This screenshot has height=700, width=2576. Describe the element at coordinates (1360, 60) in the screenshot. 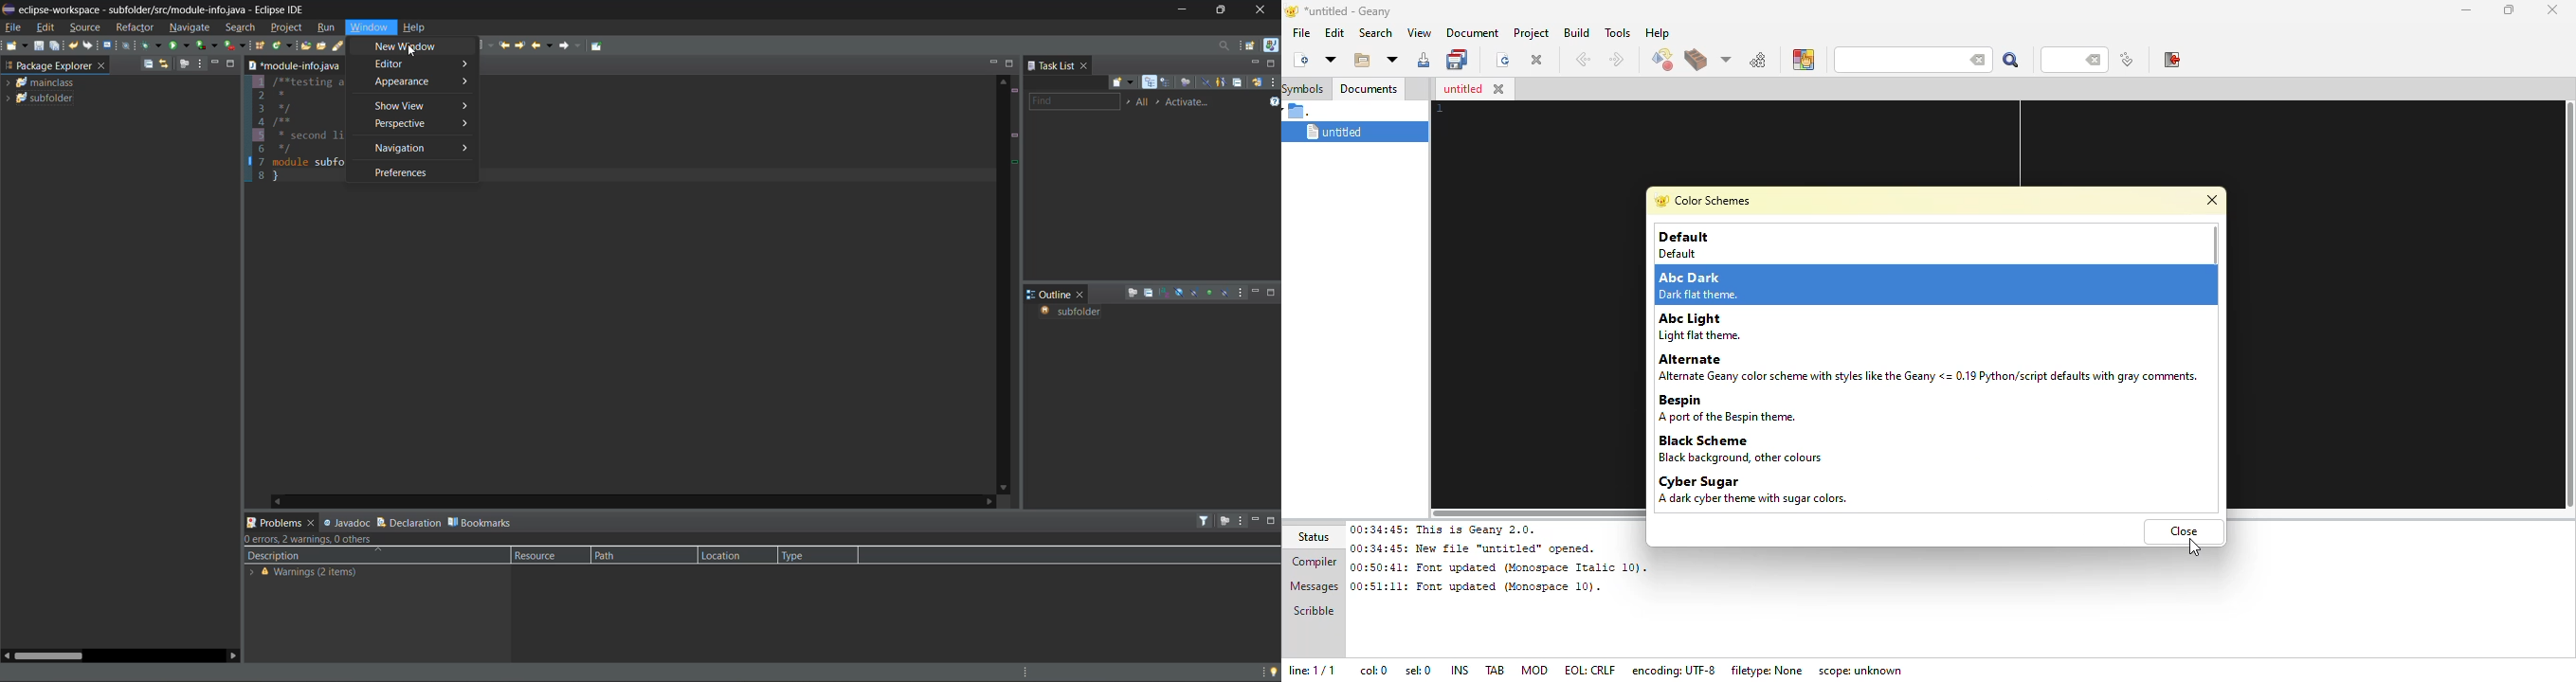

I see `open existing` at that location.